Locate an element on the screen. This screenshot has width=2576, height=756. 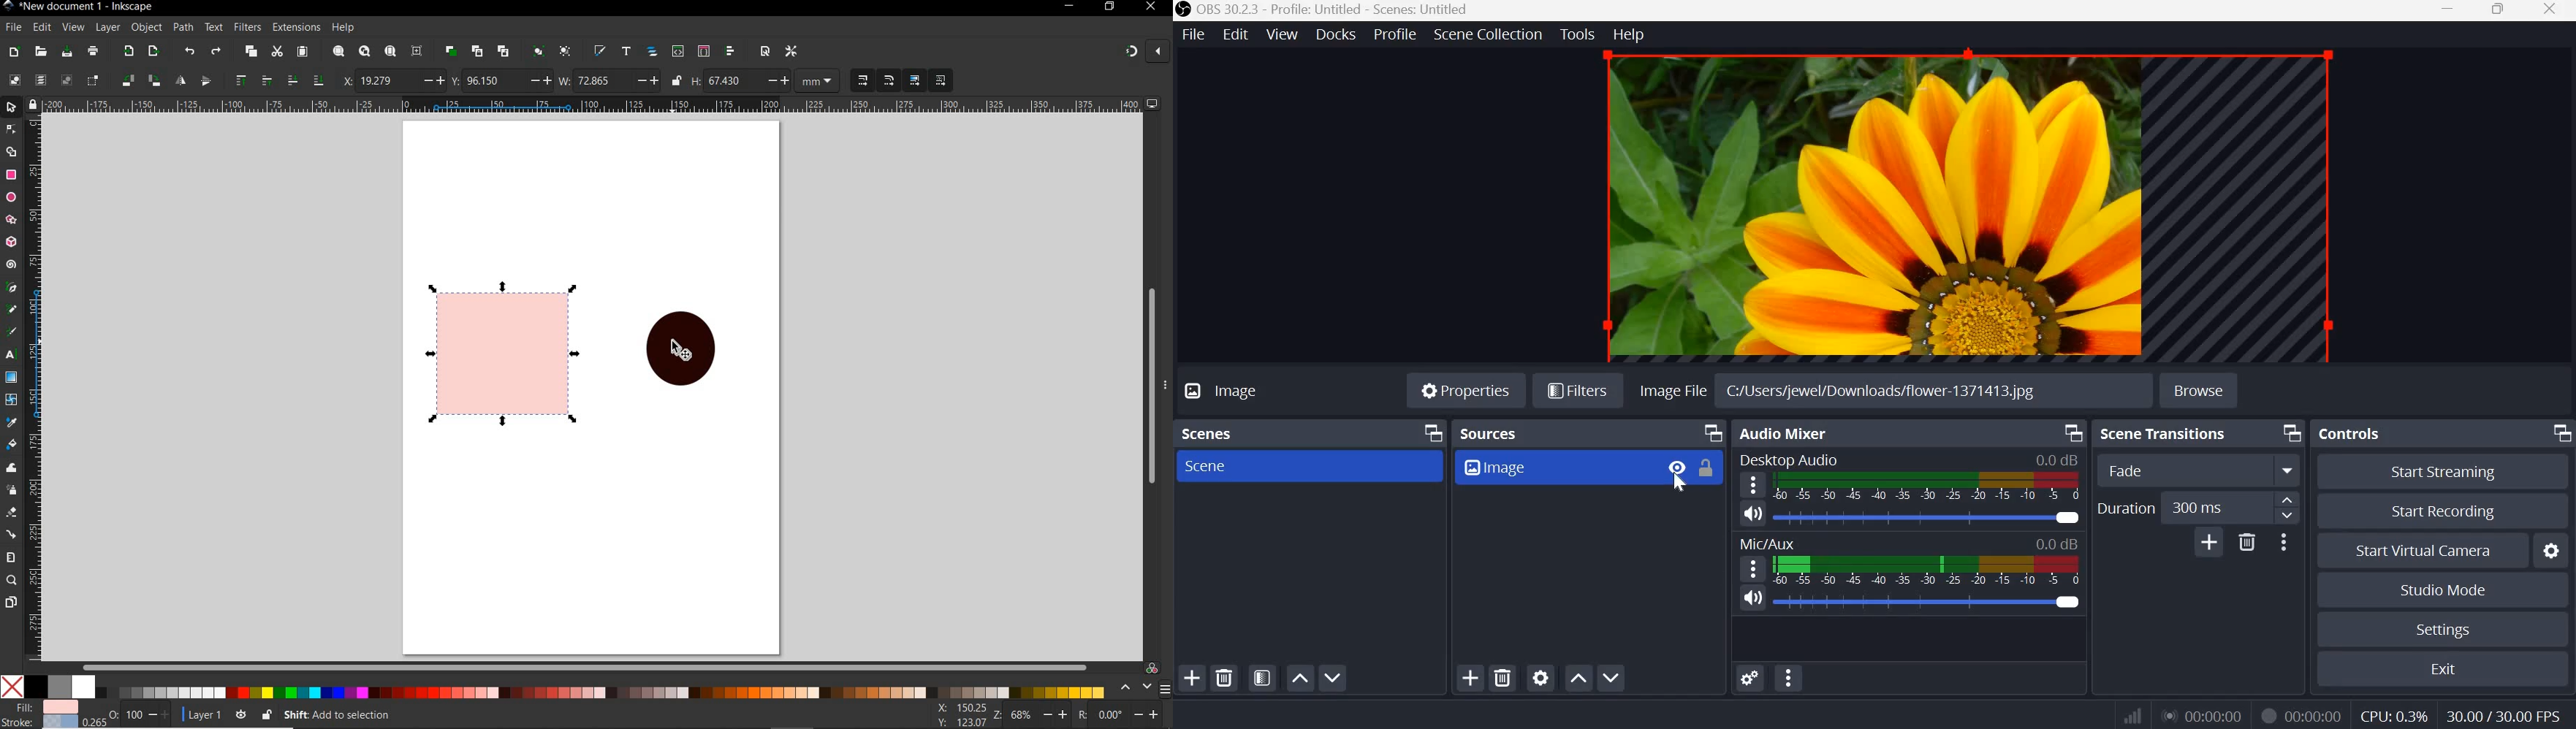
raise is located at coordinates (265, 79).